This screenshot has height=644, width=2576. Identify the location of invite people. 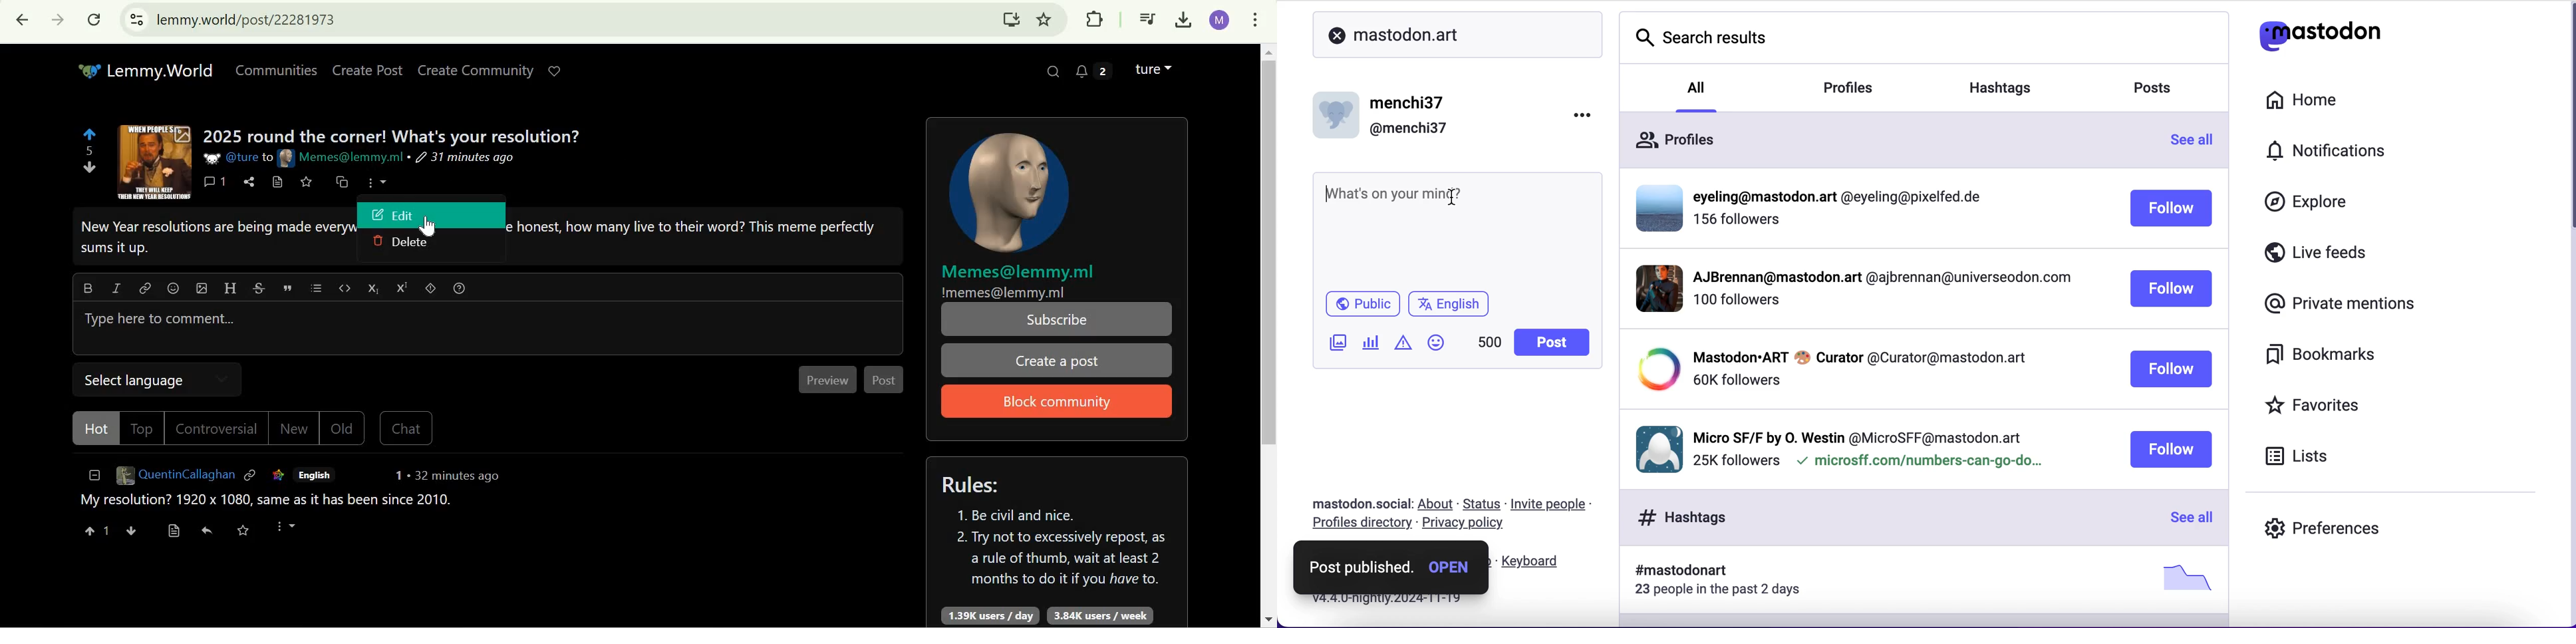
(1552, 505).